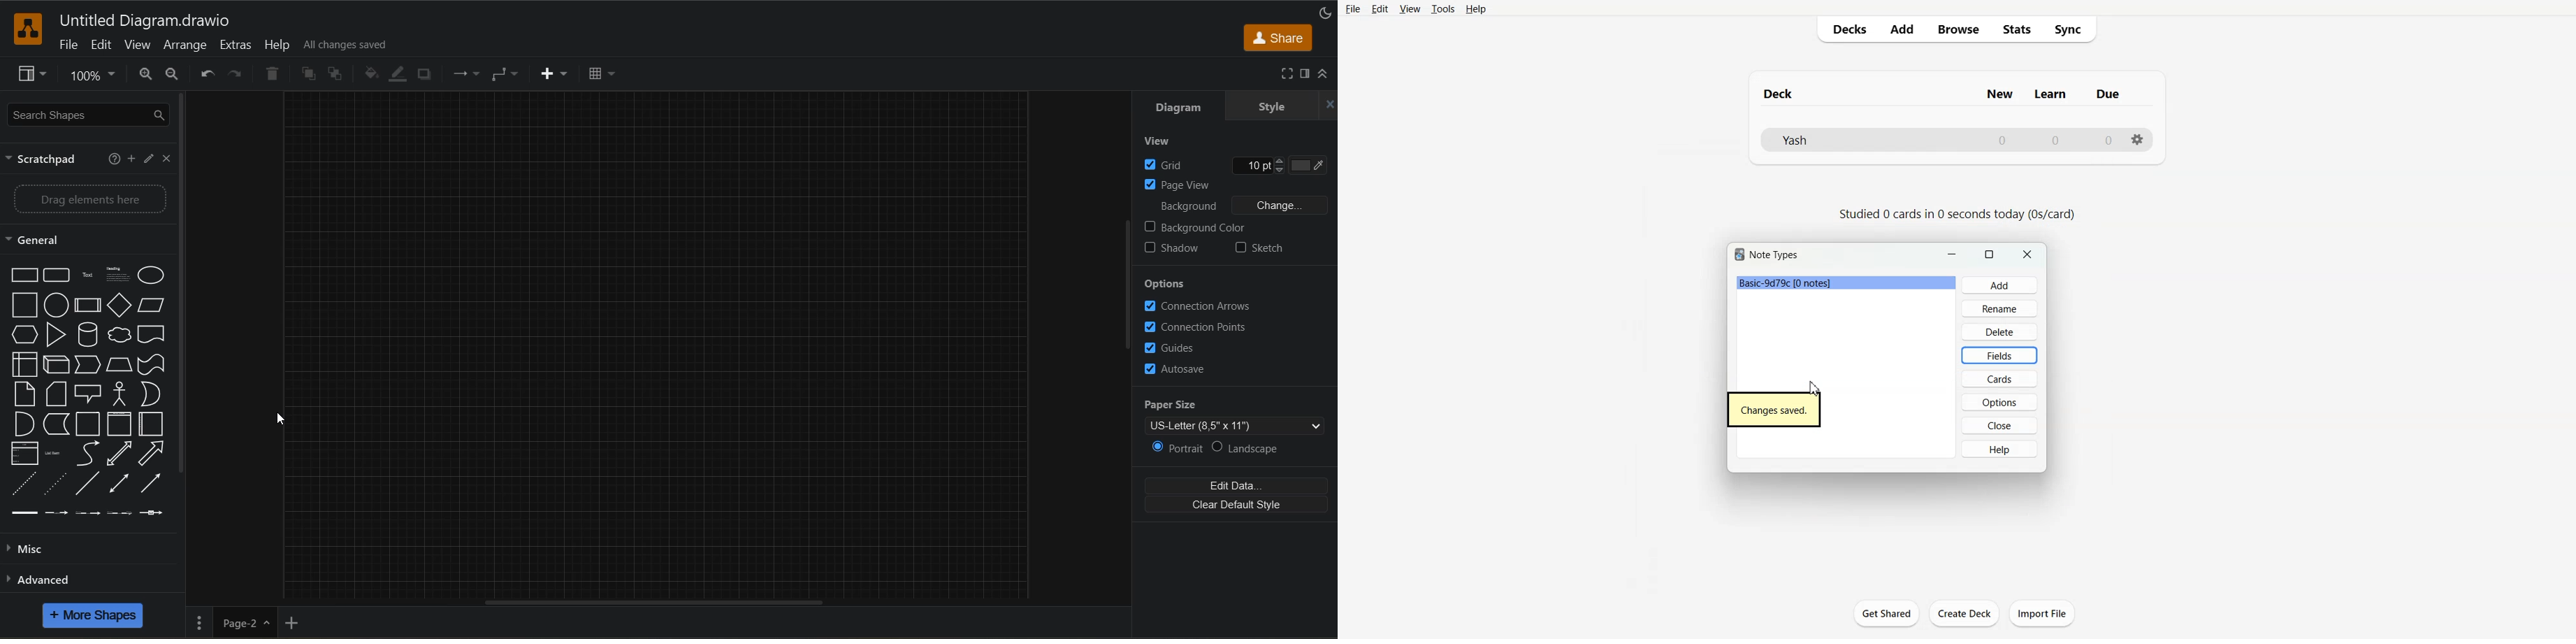  Describe the element at coordinates (1965, 613) in the screenshot. I see `Create Deck` at that location.